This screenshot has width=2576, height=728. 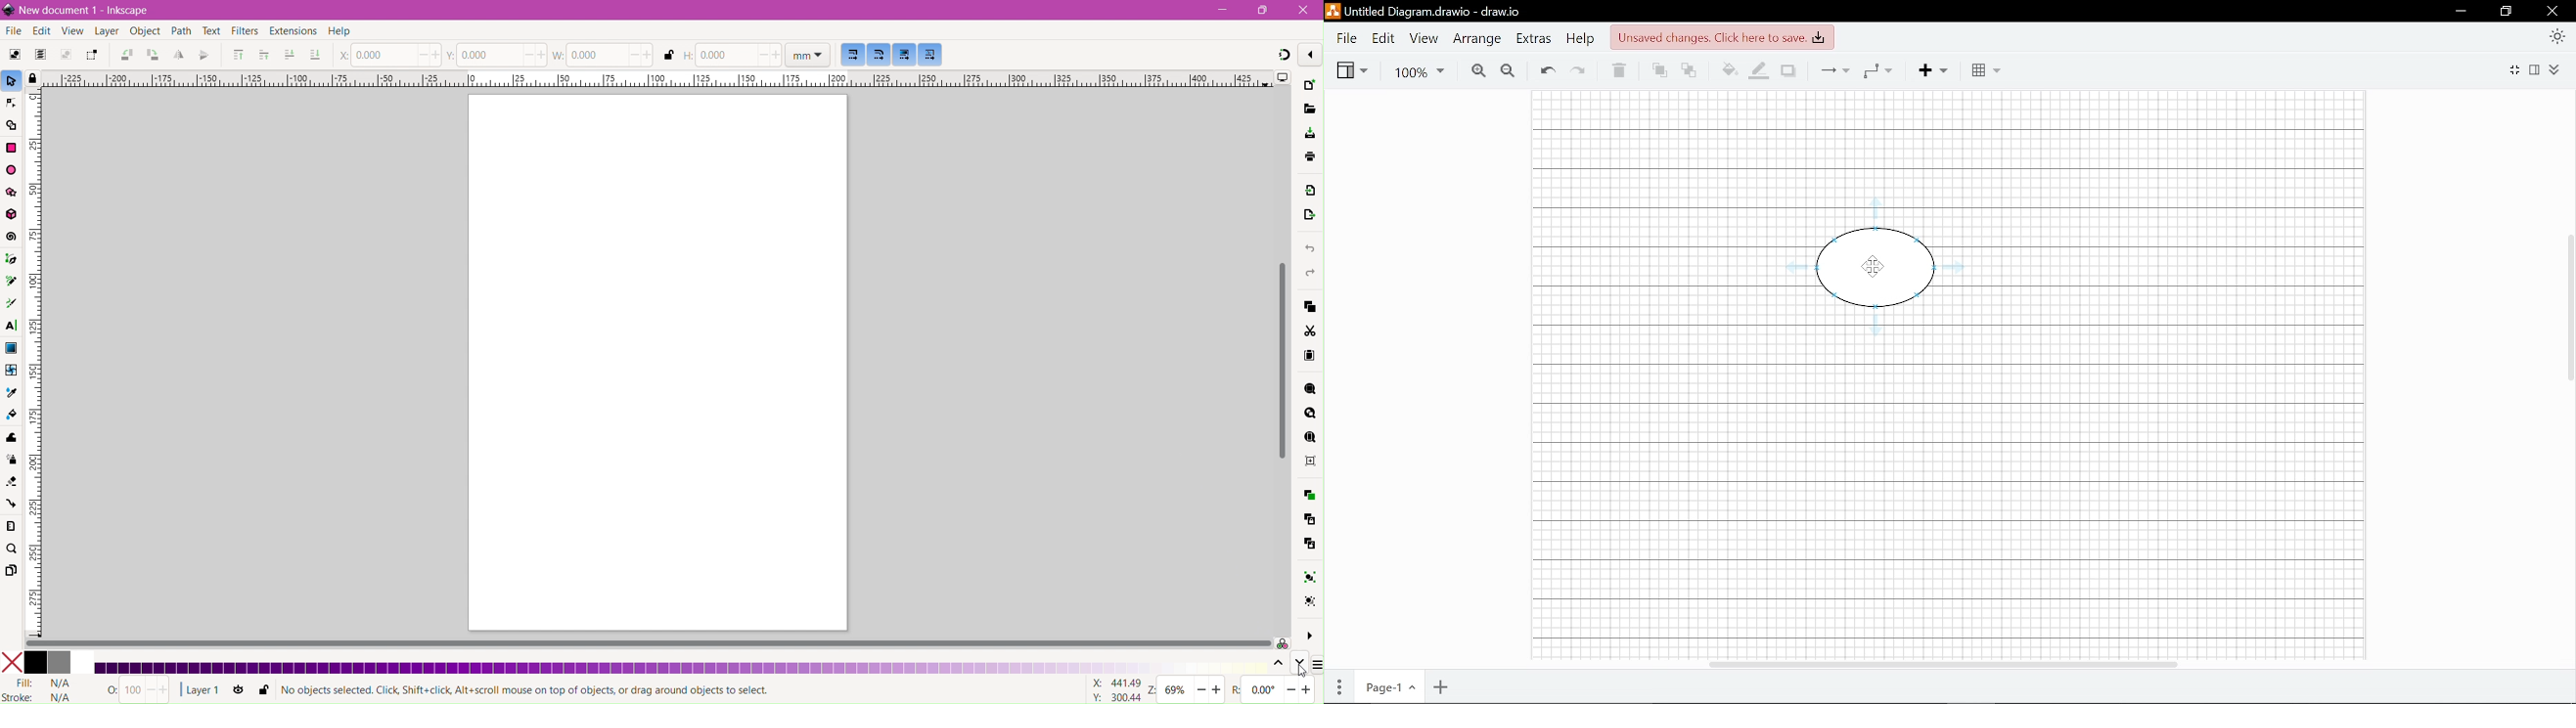 I want to click on Set Ruler dimension, so click(x=808, y=55).